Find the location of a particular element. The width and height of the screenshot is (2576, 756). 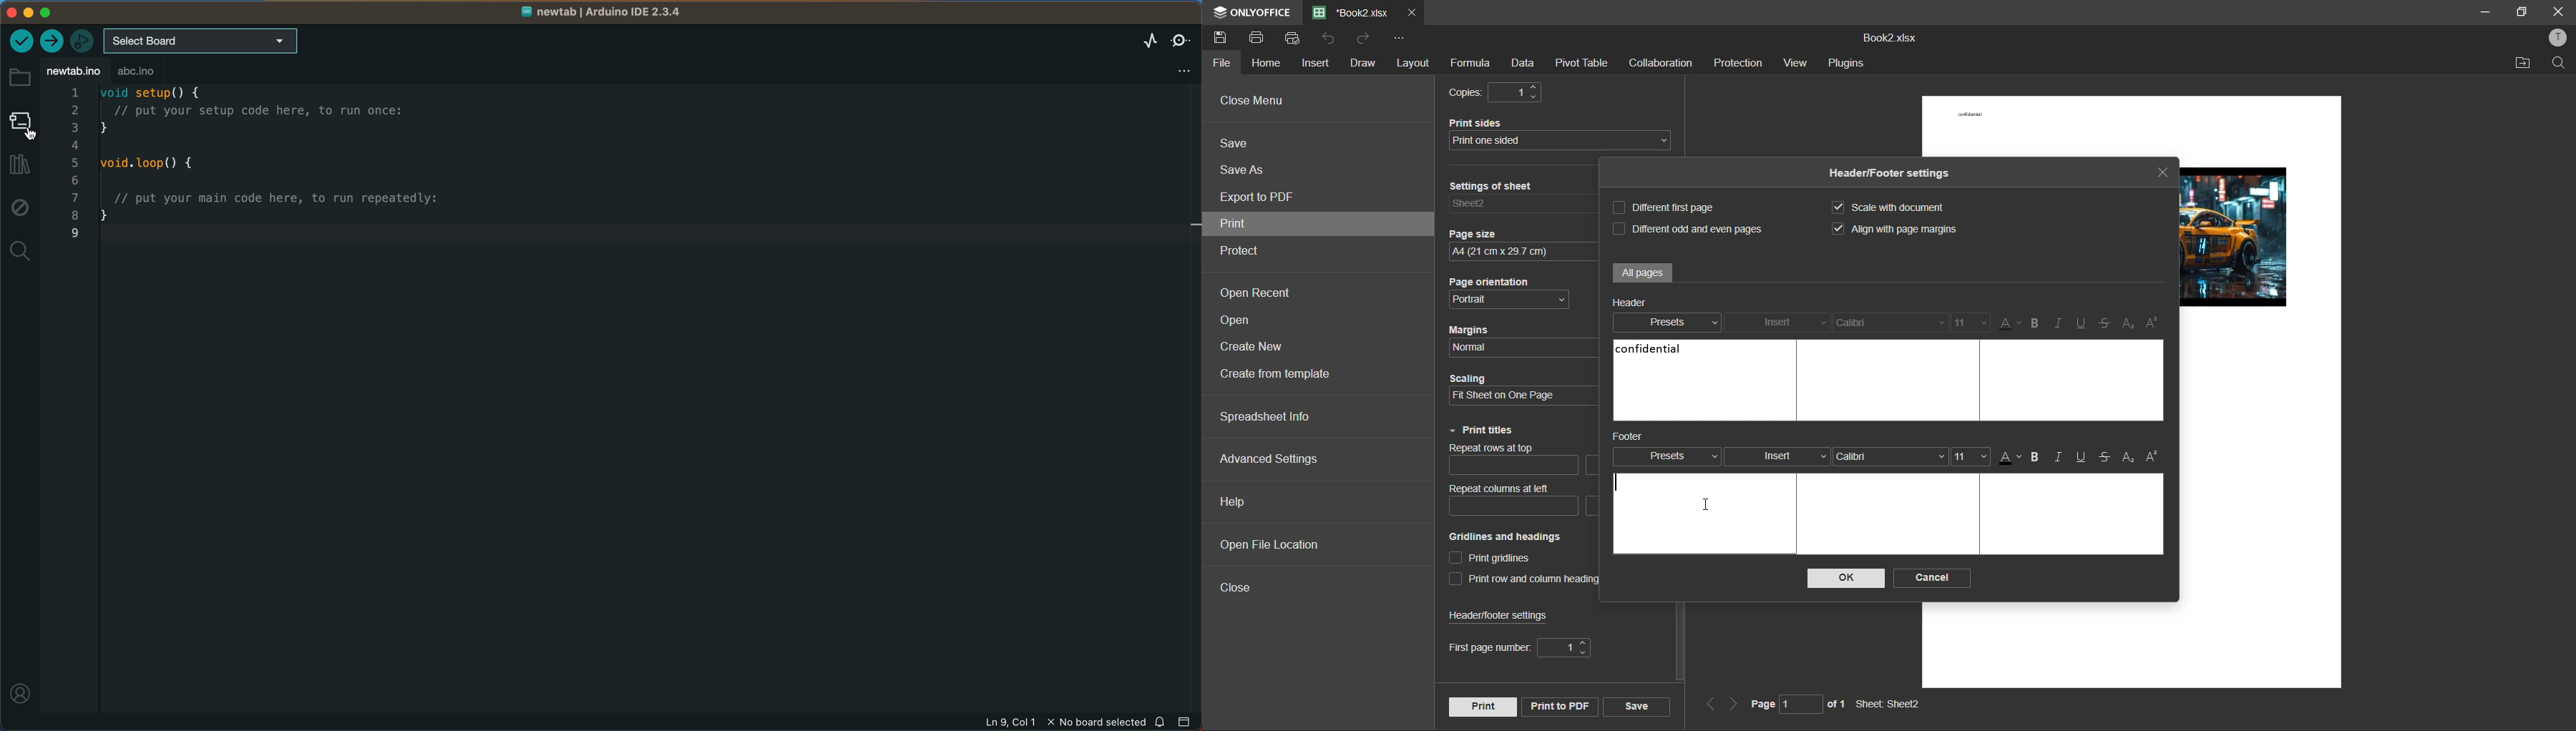

strikethrough is located at coordinates (2108, 456).